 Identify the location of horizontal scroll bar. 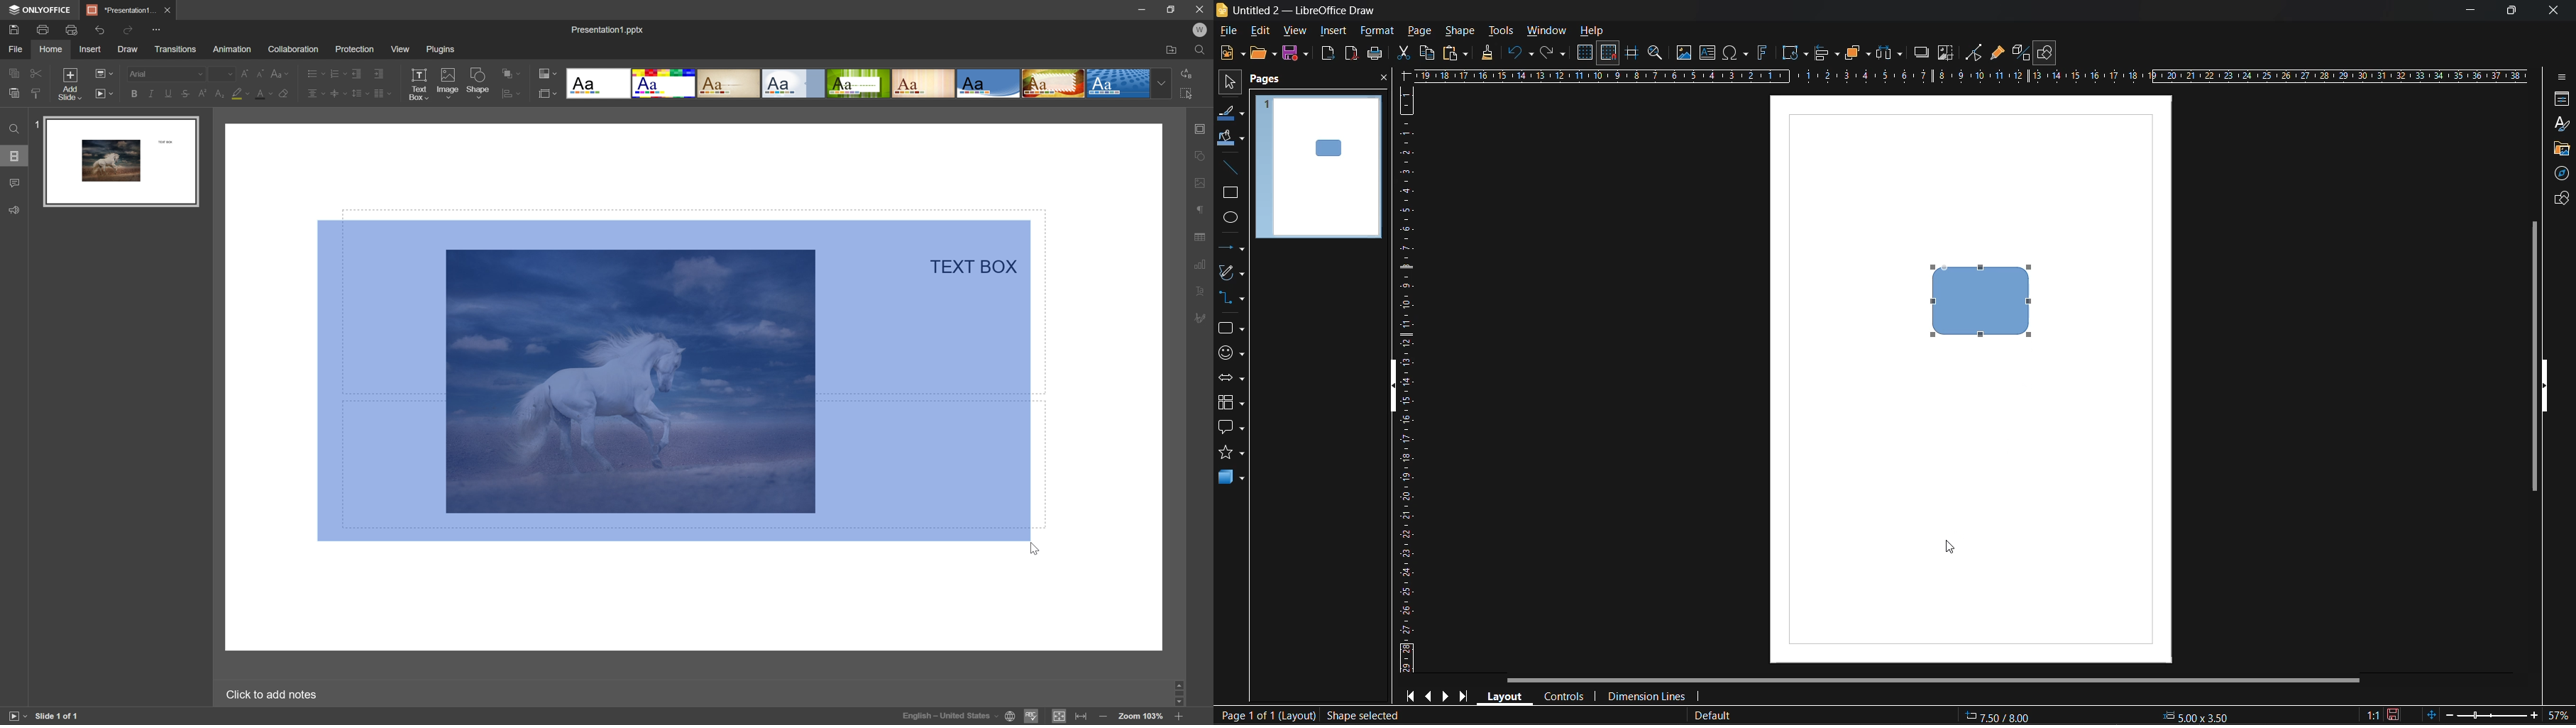
(1932, 682).